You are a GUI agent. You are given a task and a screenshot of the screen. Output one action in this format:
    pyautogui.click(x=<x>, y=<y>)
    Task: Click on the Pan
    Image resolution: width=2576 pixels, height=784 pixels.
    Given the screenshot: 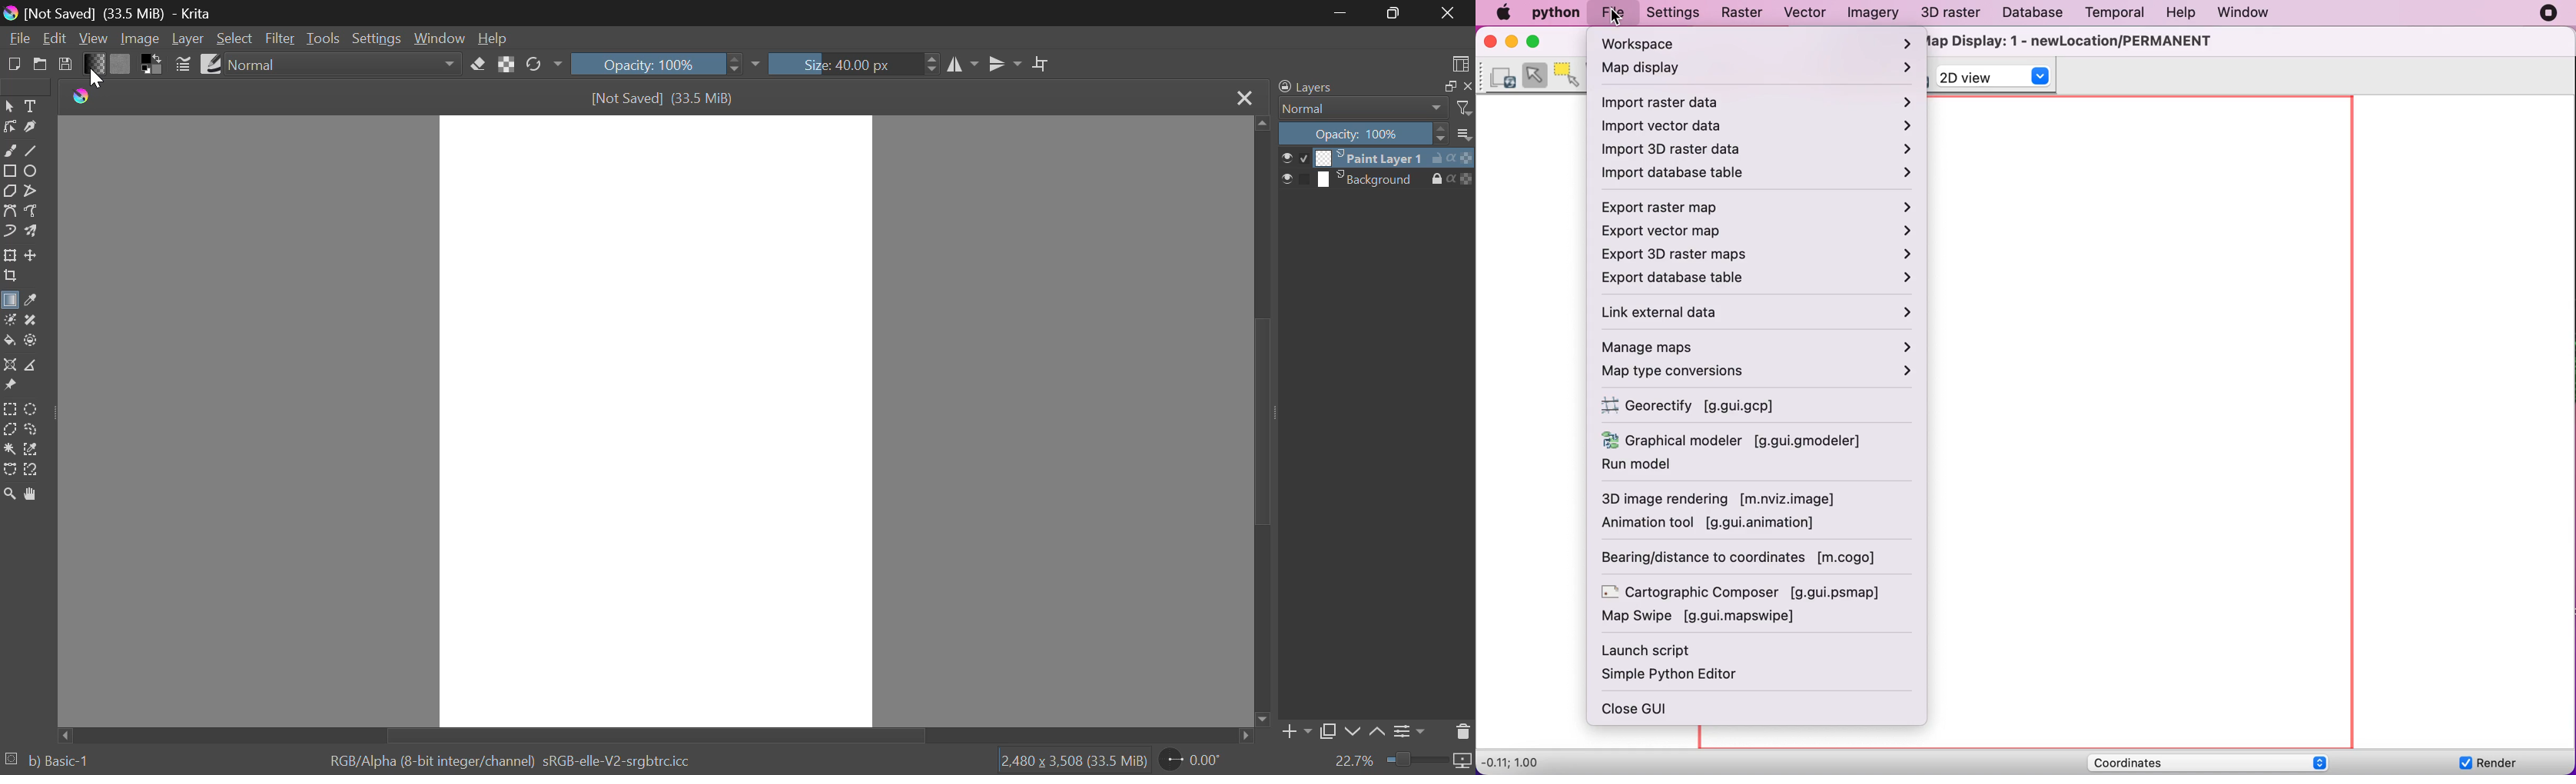 What is the action you would take?
    pyautogui.click(x=29, y=494)
    